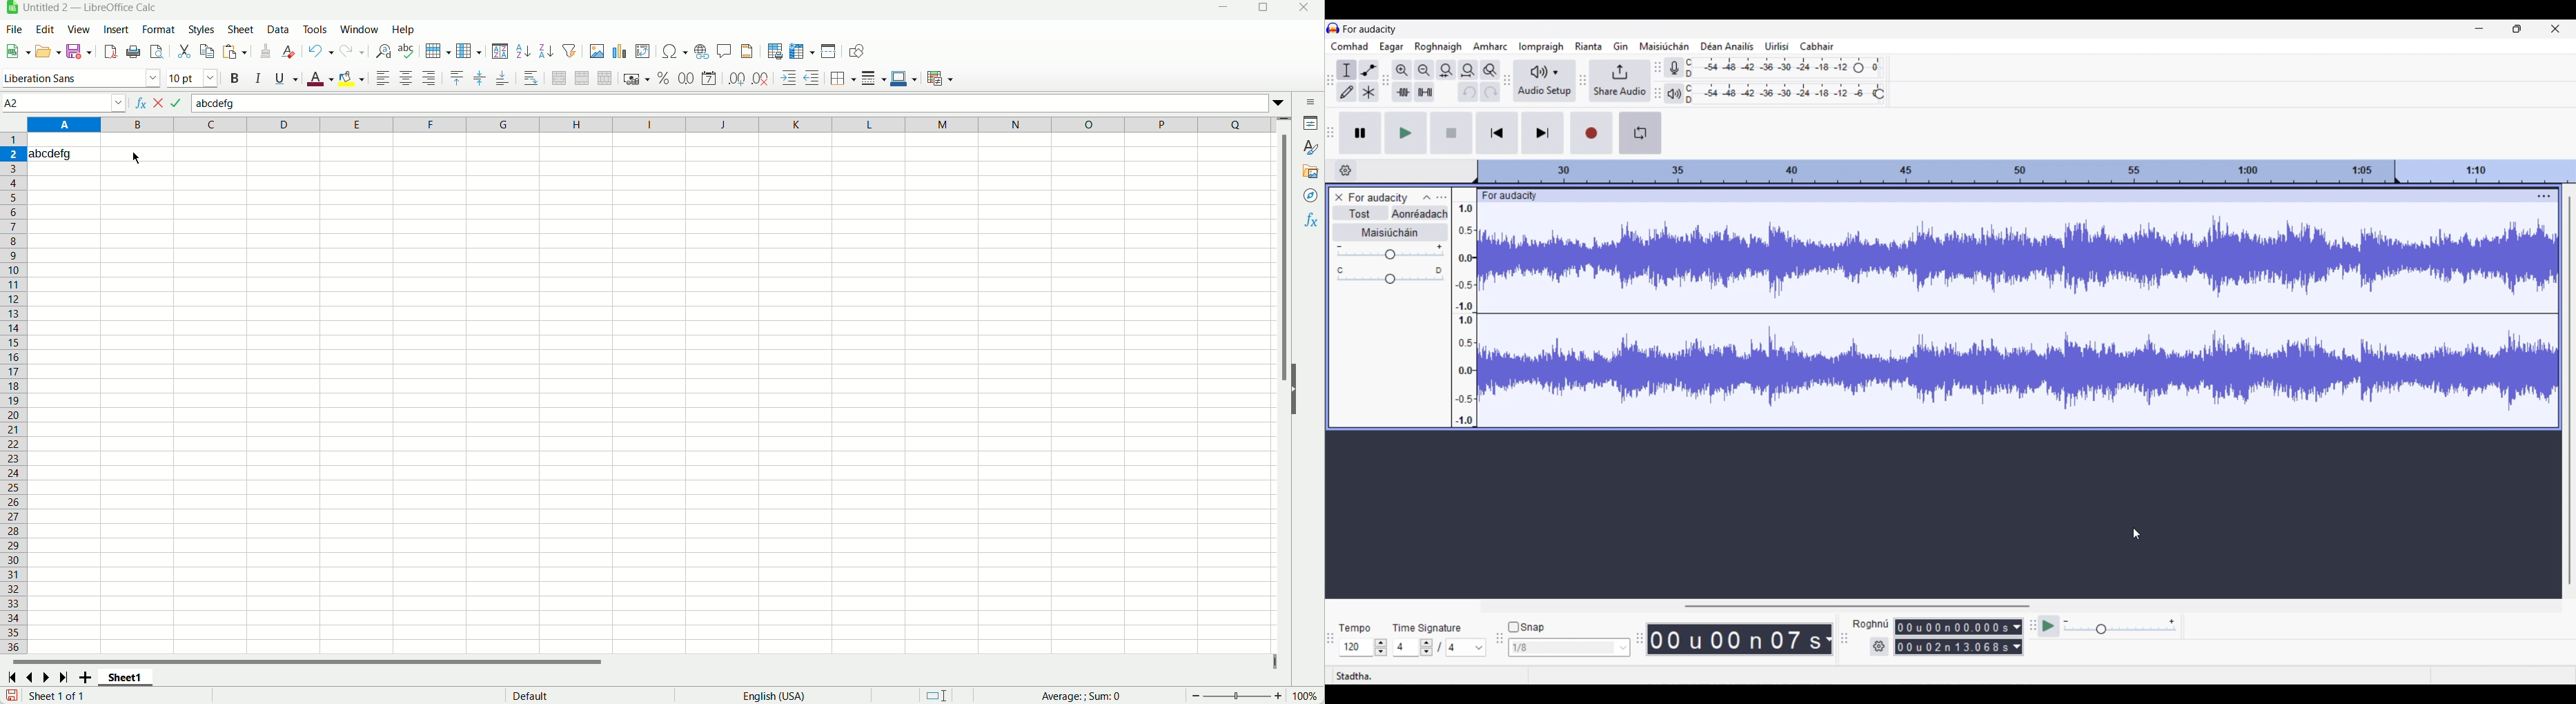 This screenshot has height=728, width=2576. Describe the element at coordinates (352, 78) in the screenshot. I see `background color` at that location.